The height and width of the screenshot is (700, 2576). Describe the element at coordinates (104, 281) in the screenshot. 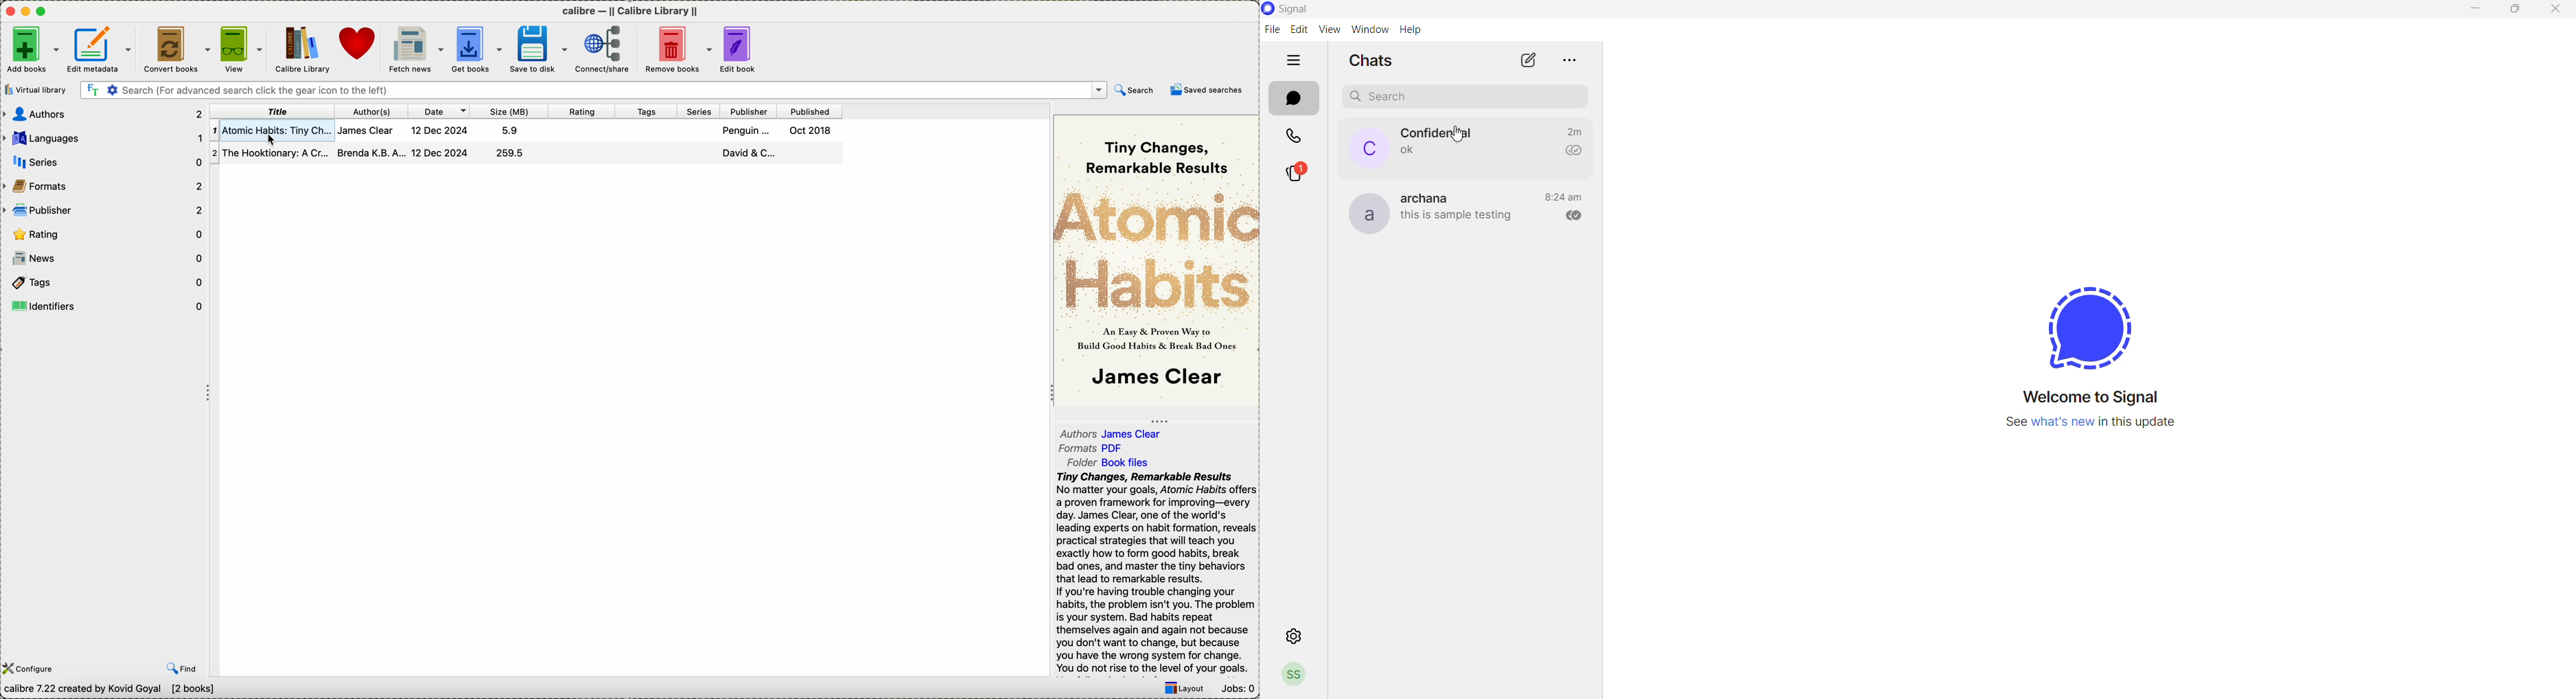

I see `tags` at that location.